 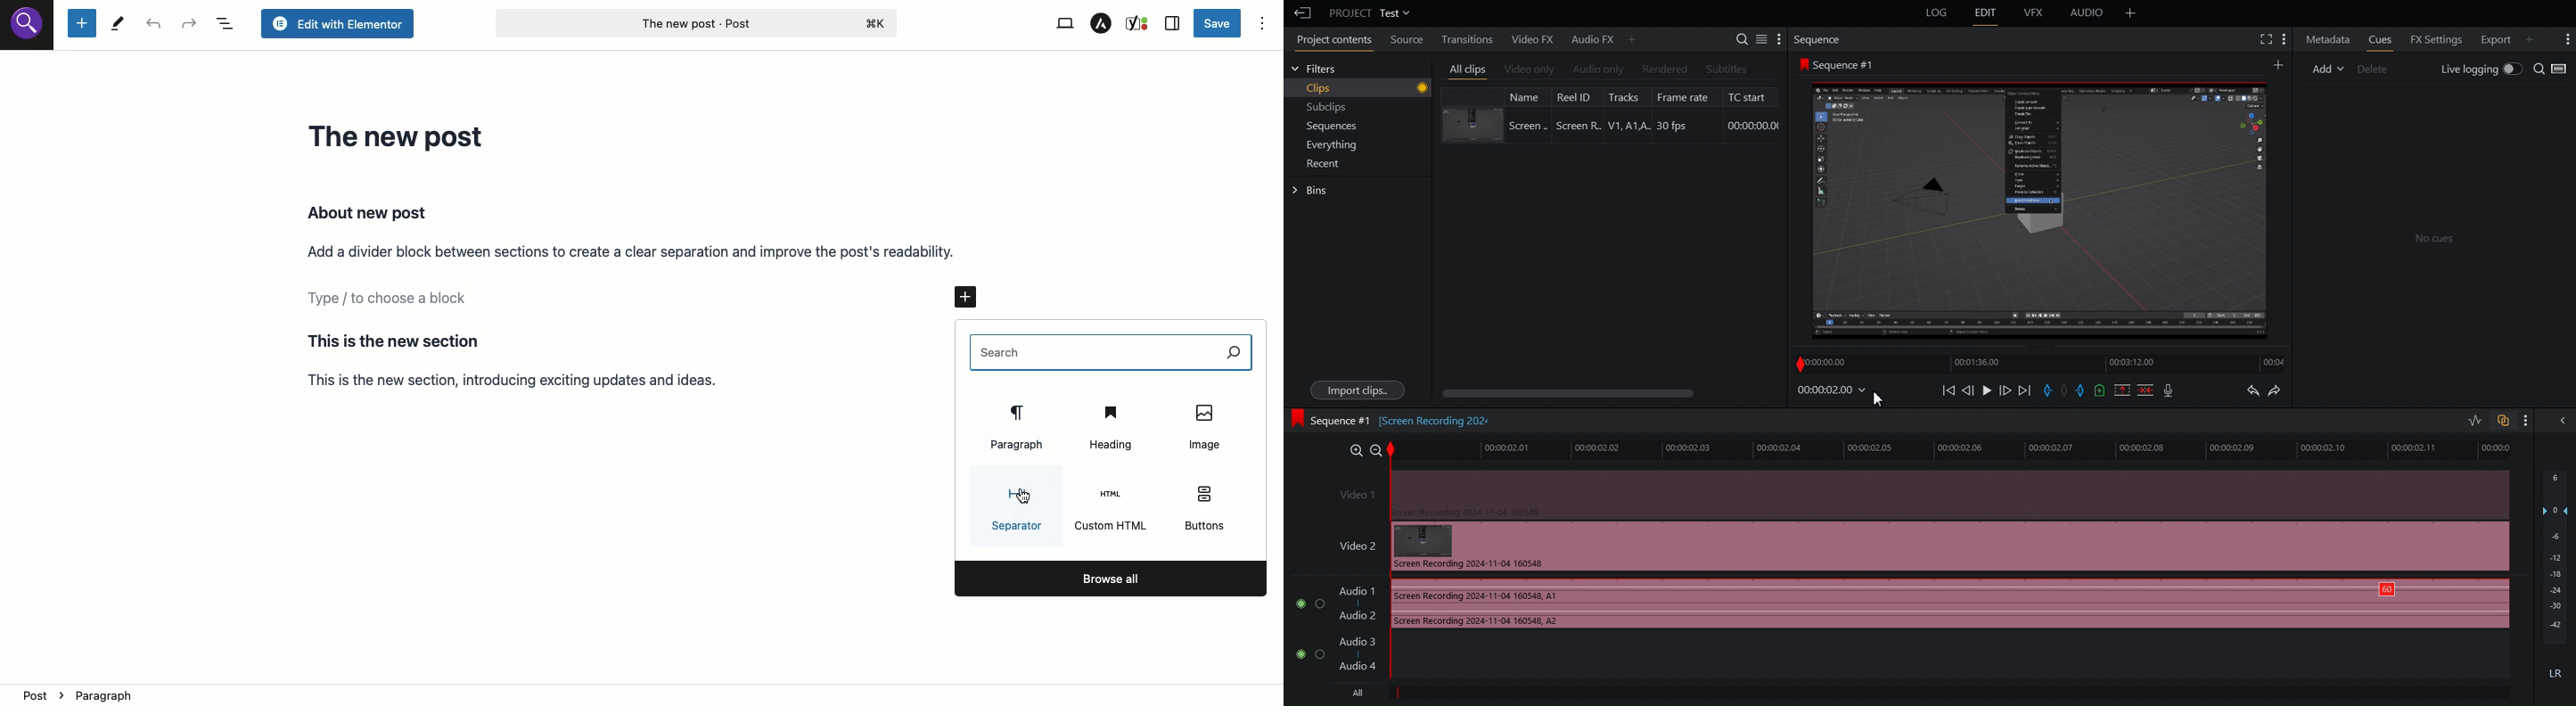 I want to click on Sidebar, so click(x=1173, y=24).